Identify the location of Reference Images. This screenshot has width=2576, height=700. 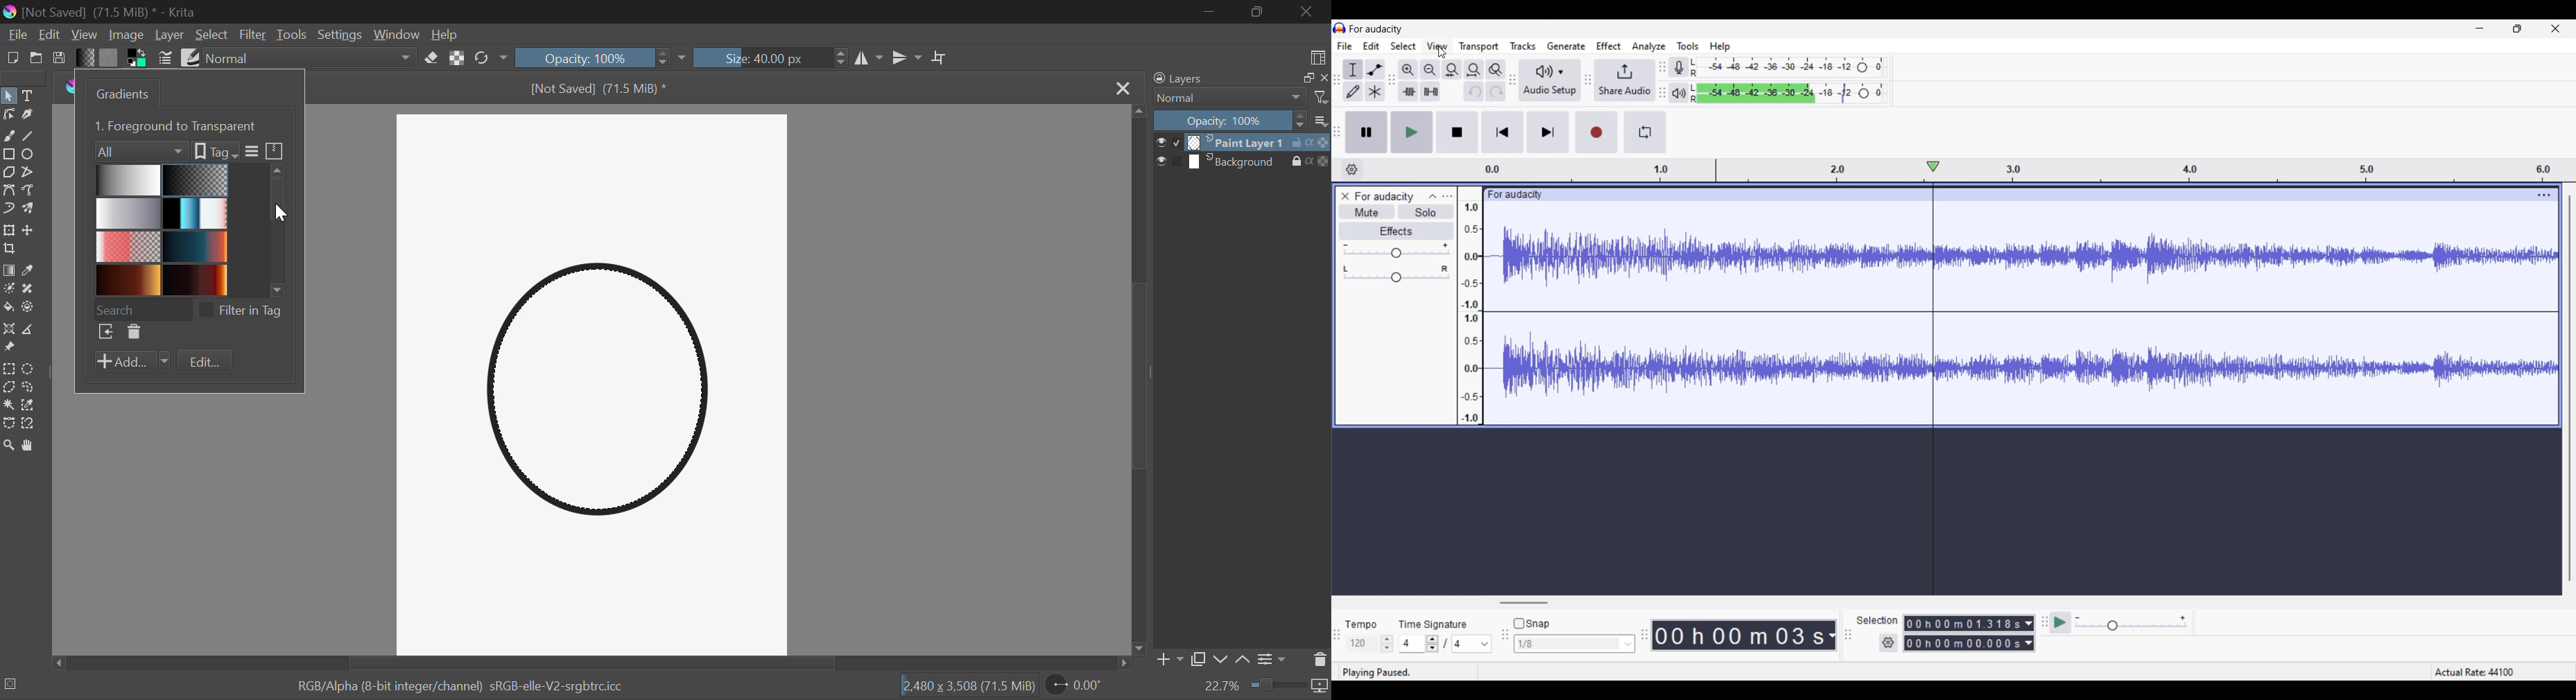
(9, 349).